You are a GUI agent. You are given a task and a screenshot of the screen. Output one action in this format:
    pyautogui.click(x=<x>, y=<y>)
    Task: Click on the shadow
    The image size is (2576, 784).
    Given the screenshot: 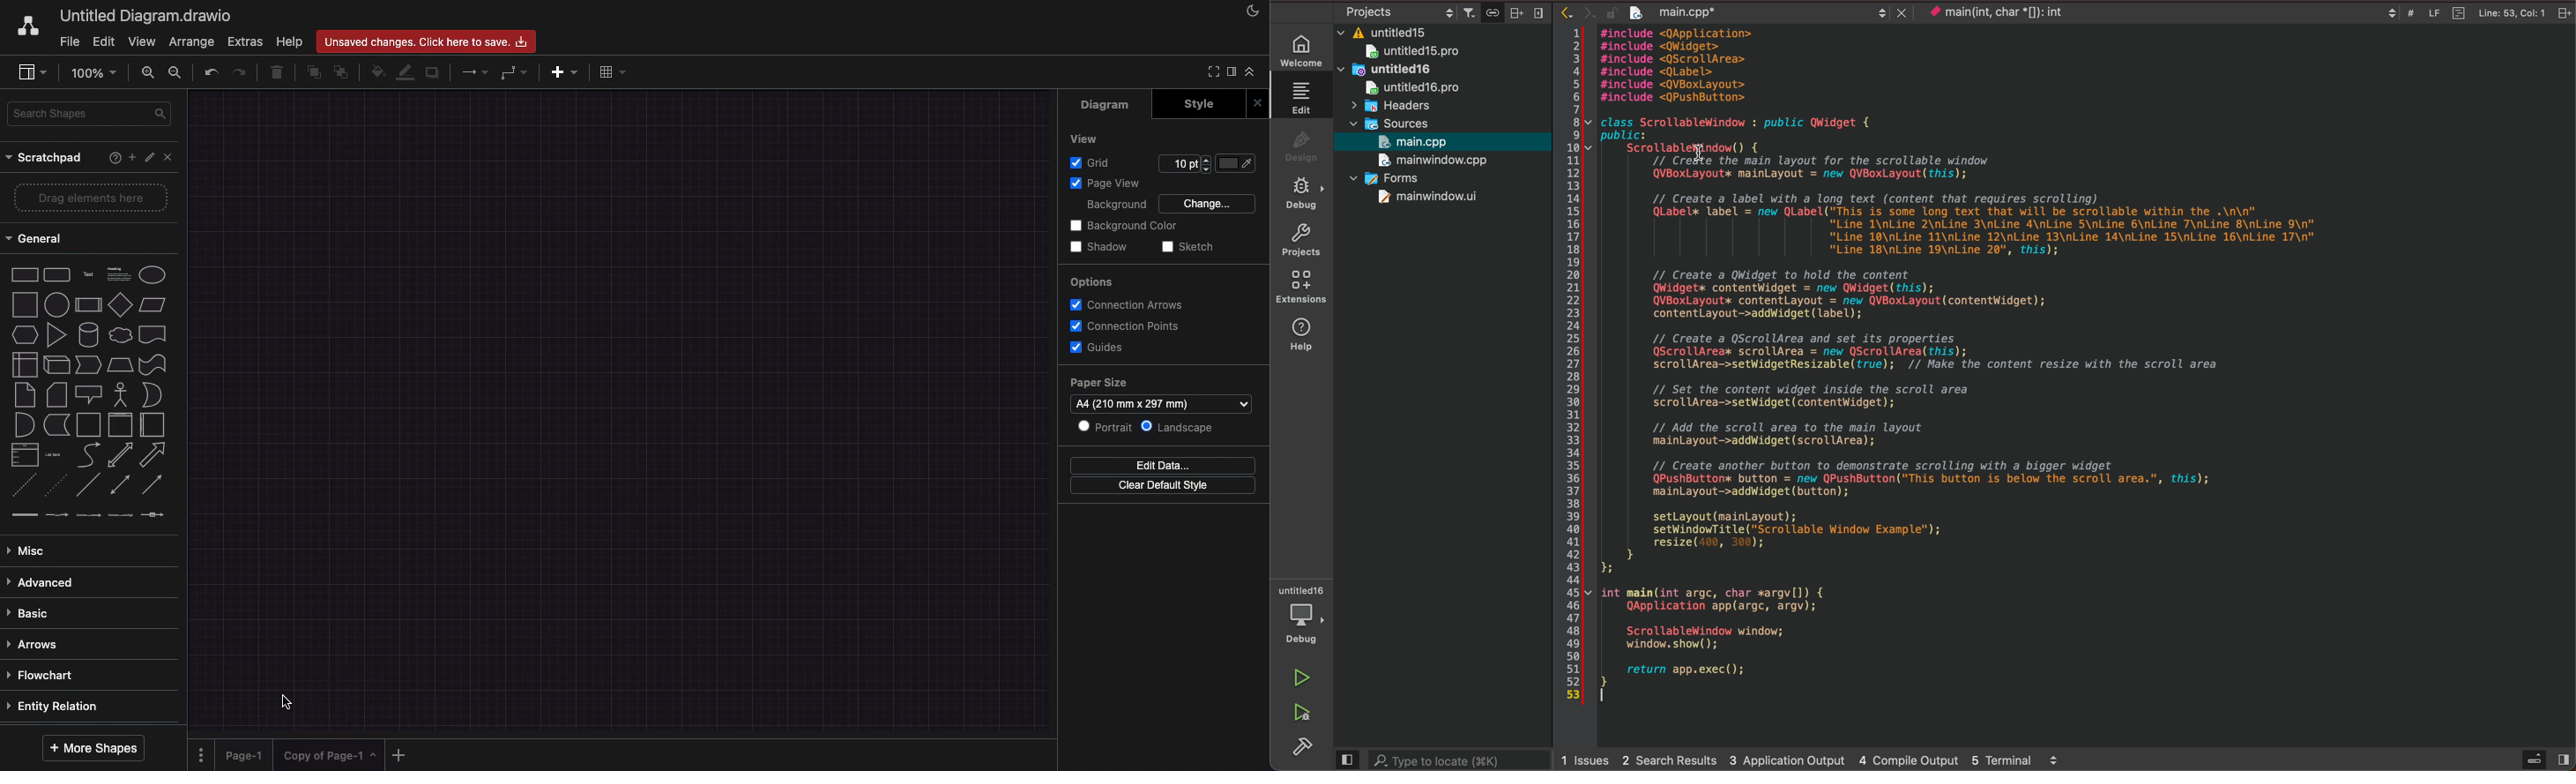 What is the action you would take?
    pyautogui.click(x=433, y=74)
    